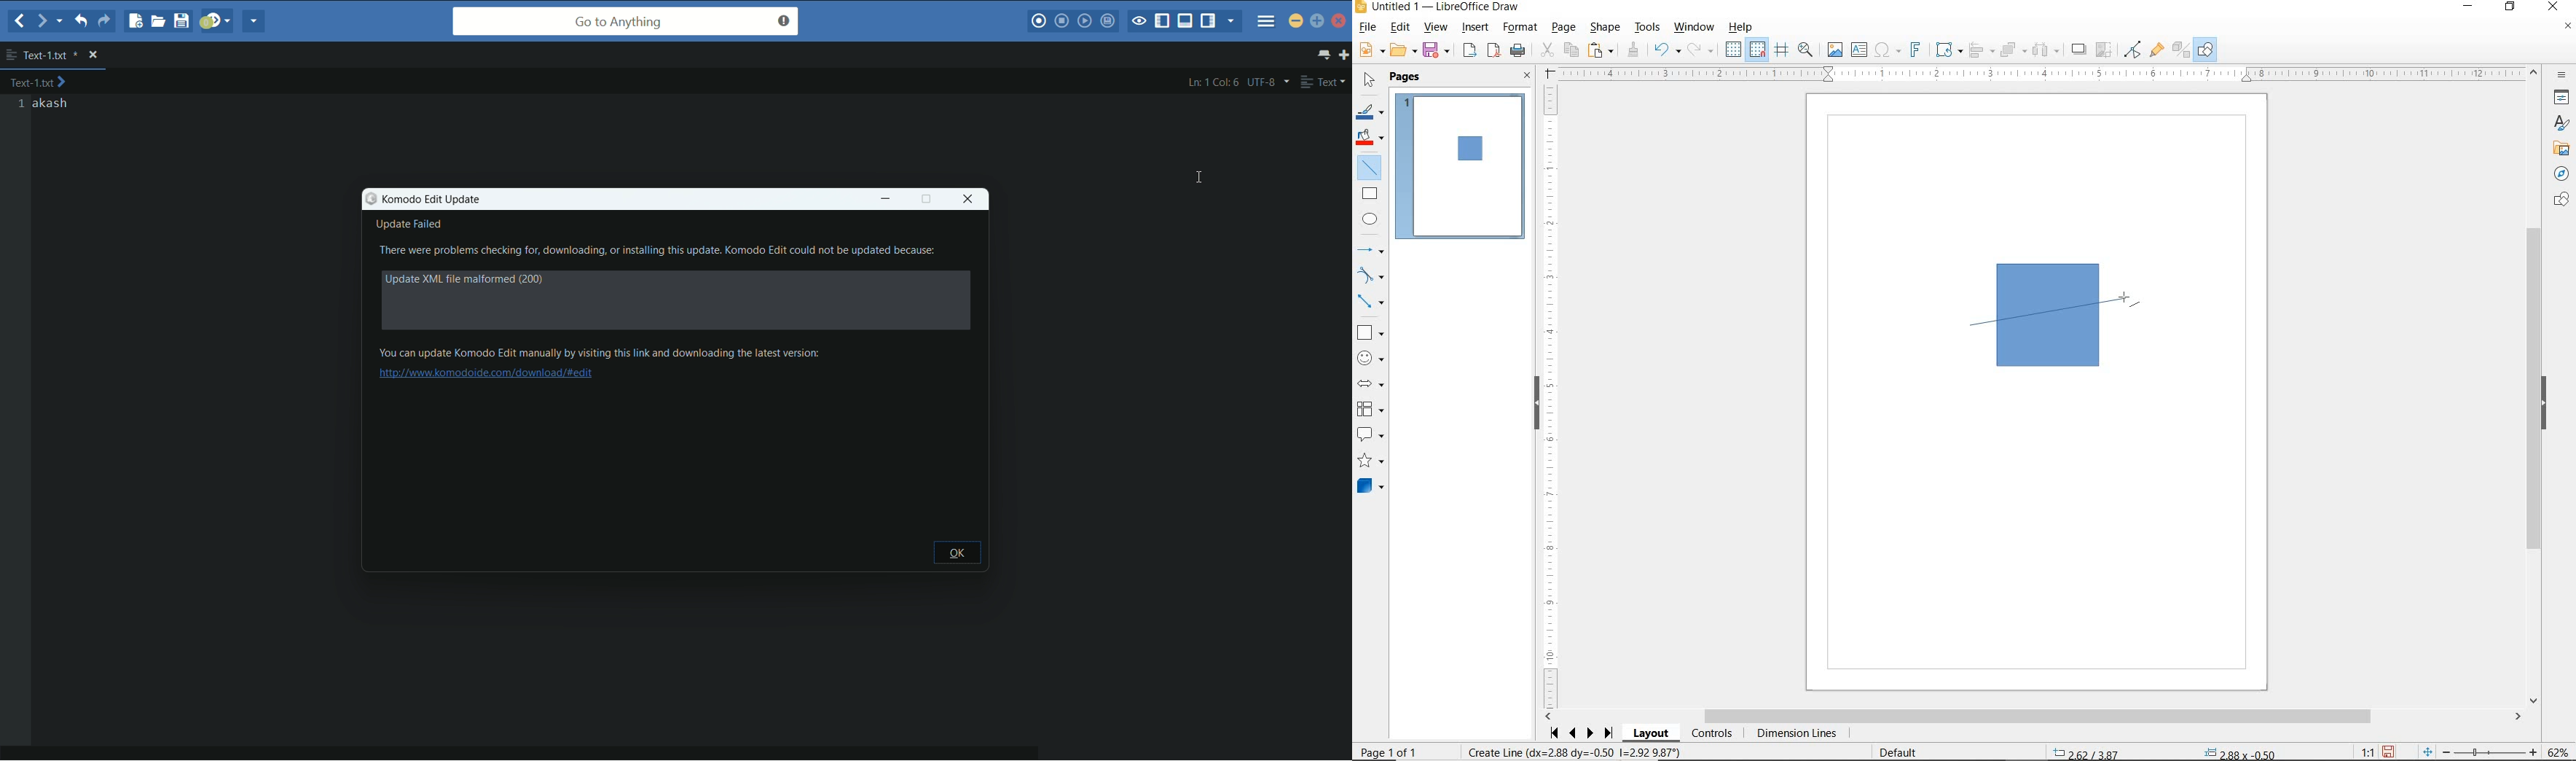 The height and width of the screenshot is (784, 2576). What do you see at coordinates (1040, 20) in the screenshot?
I see `record macro` at bounding box center [1040, 20].